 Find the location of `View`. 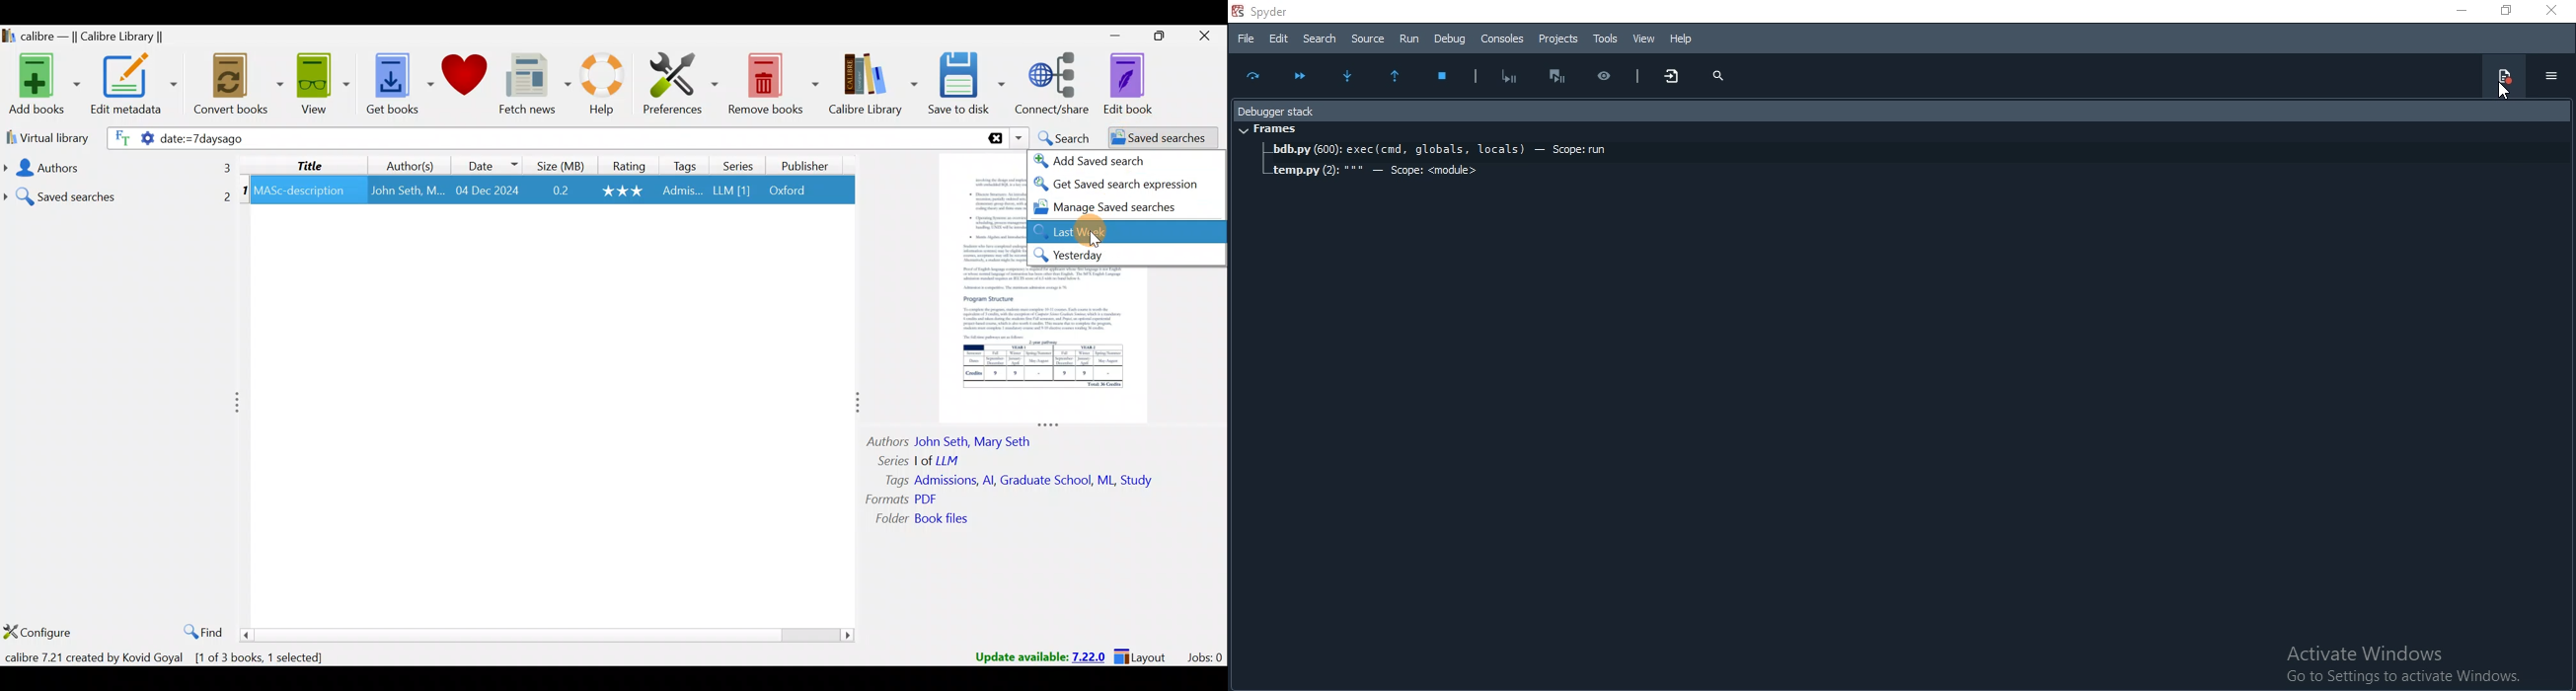

View is located at coordinates (320, 85).